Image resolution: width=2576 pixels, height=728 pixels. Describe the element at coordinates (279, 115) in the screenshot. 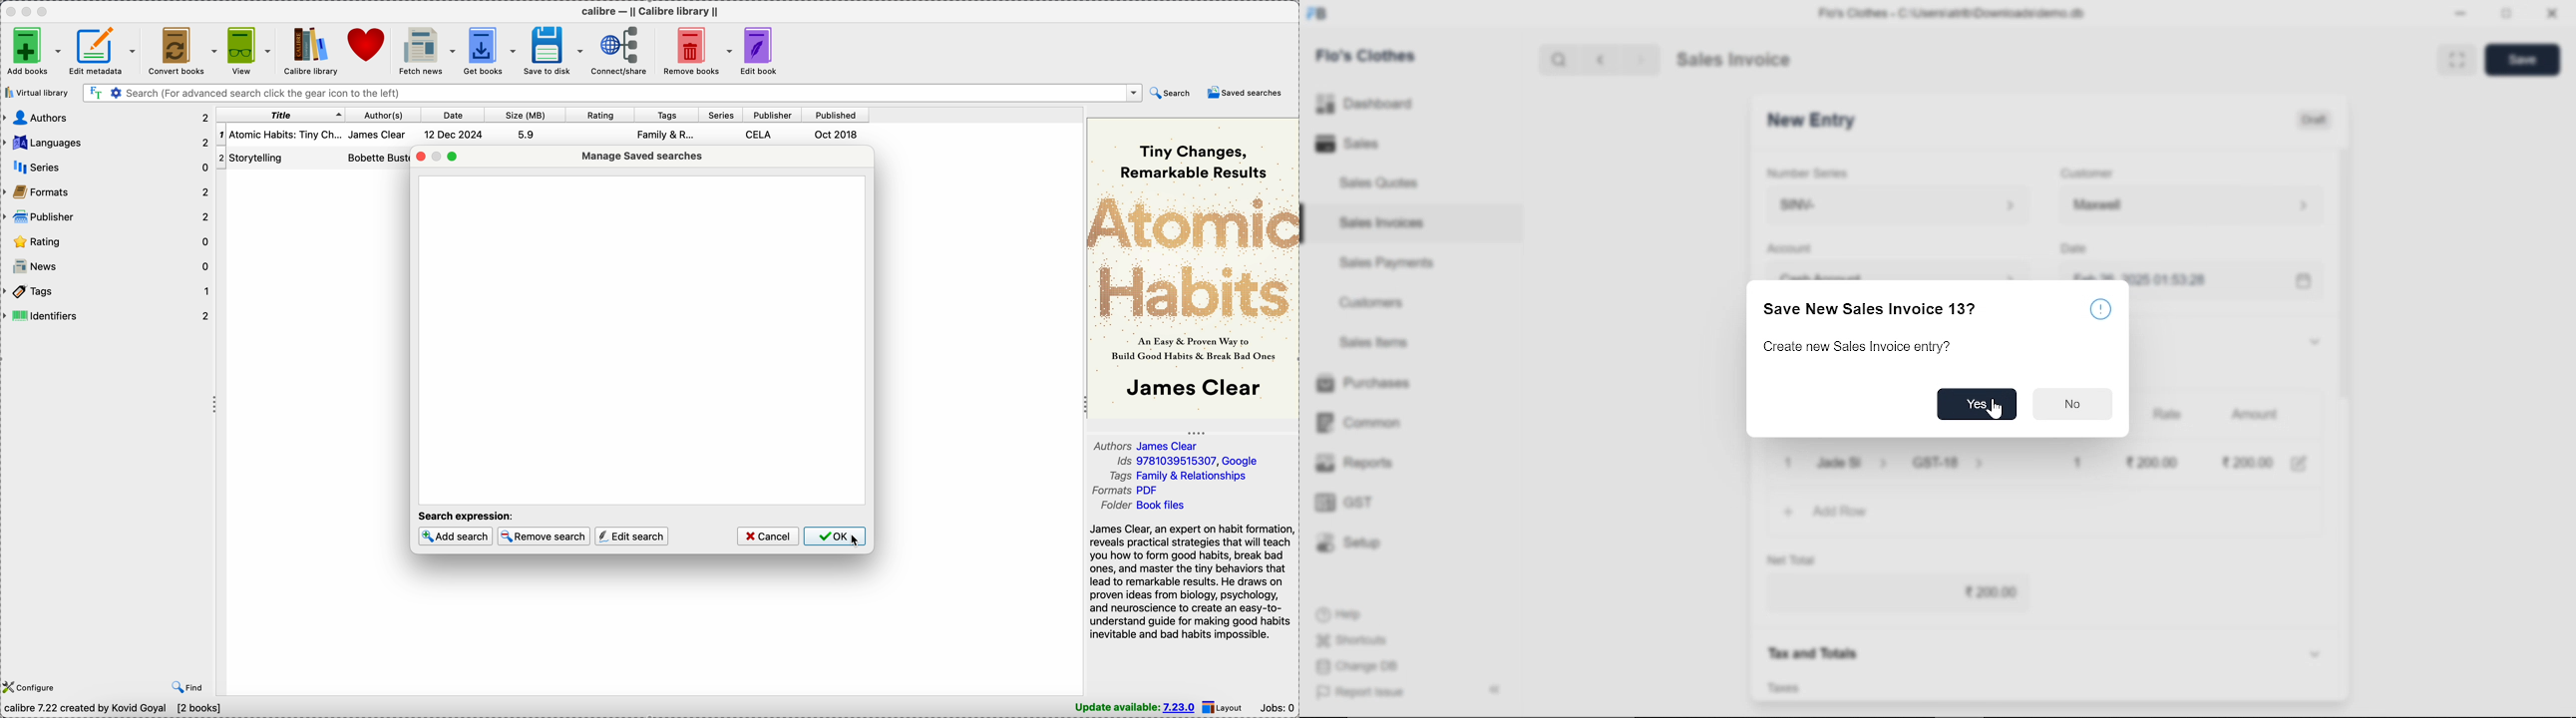

I see `title` at that location.